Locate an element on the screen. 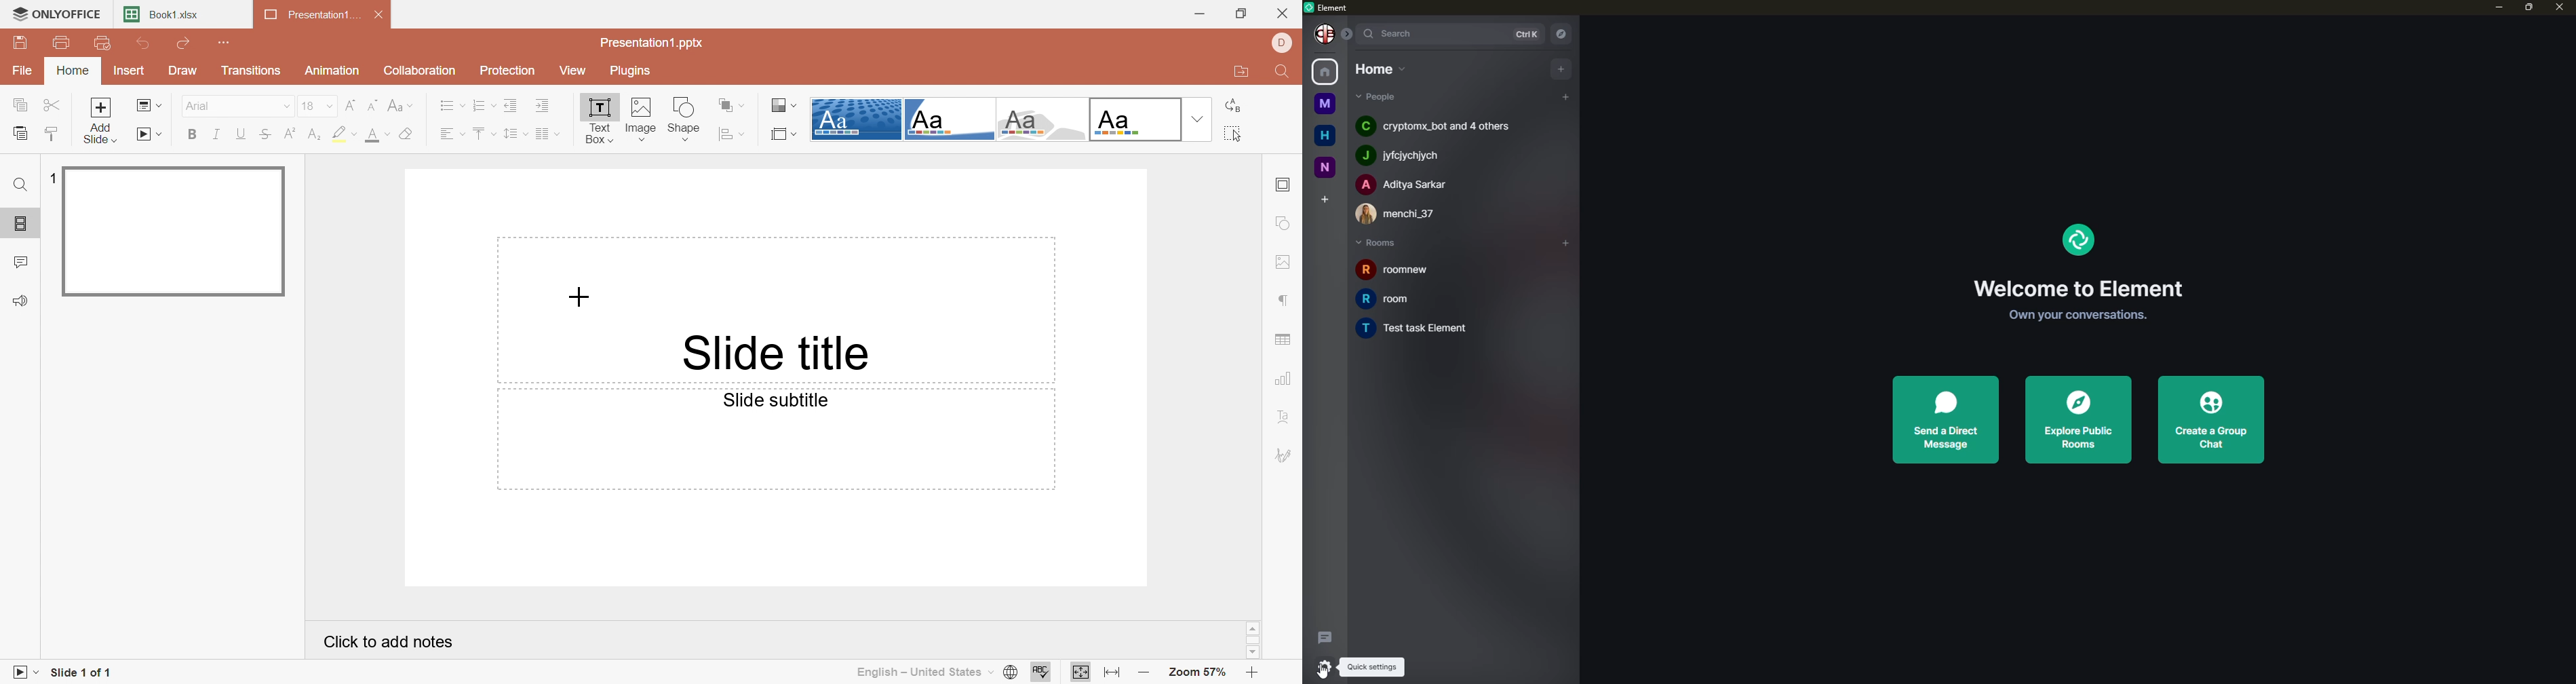 The height and width of the screenshot is (700, 2576). quick settings is located at coordinates (1371, 667).